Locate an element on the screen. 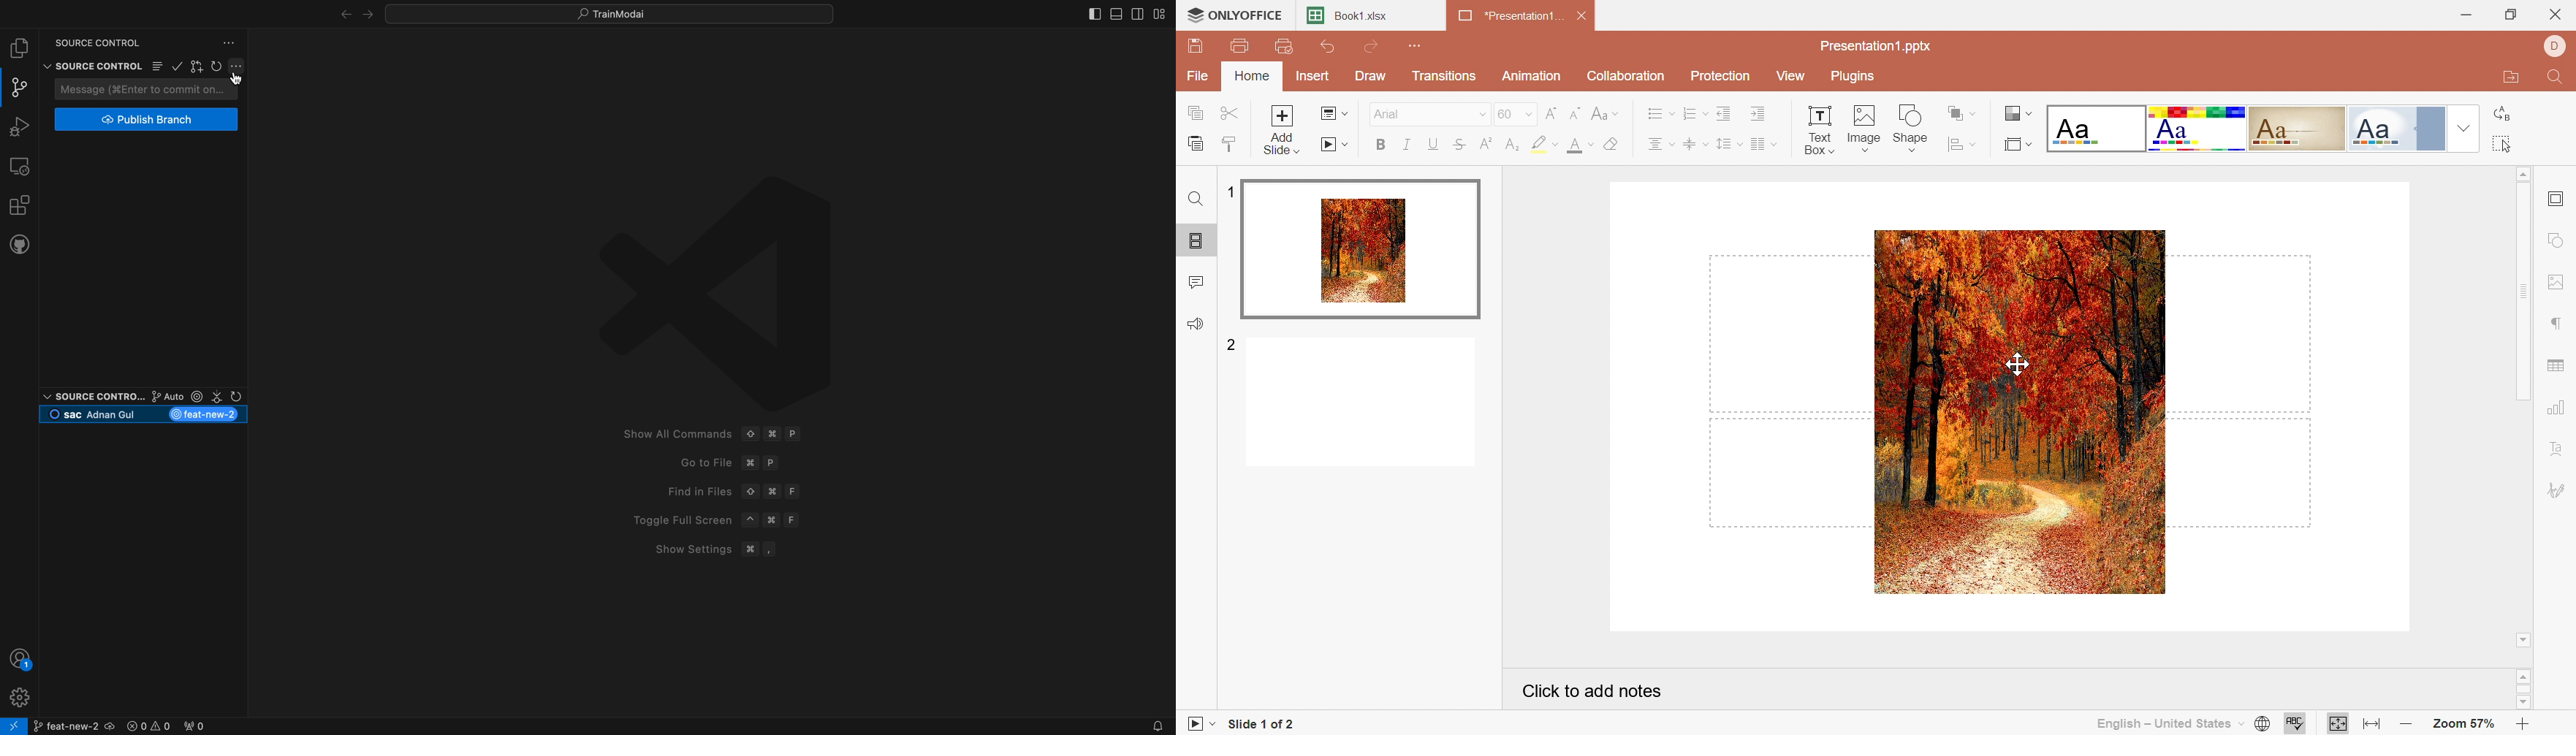 This screenshot has height=756, width=2576. arrows is located at coordinates (352, 13).